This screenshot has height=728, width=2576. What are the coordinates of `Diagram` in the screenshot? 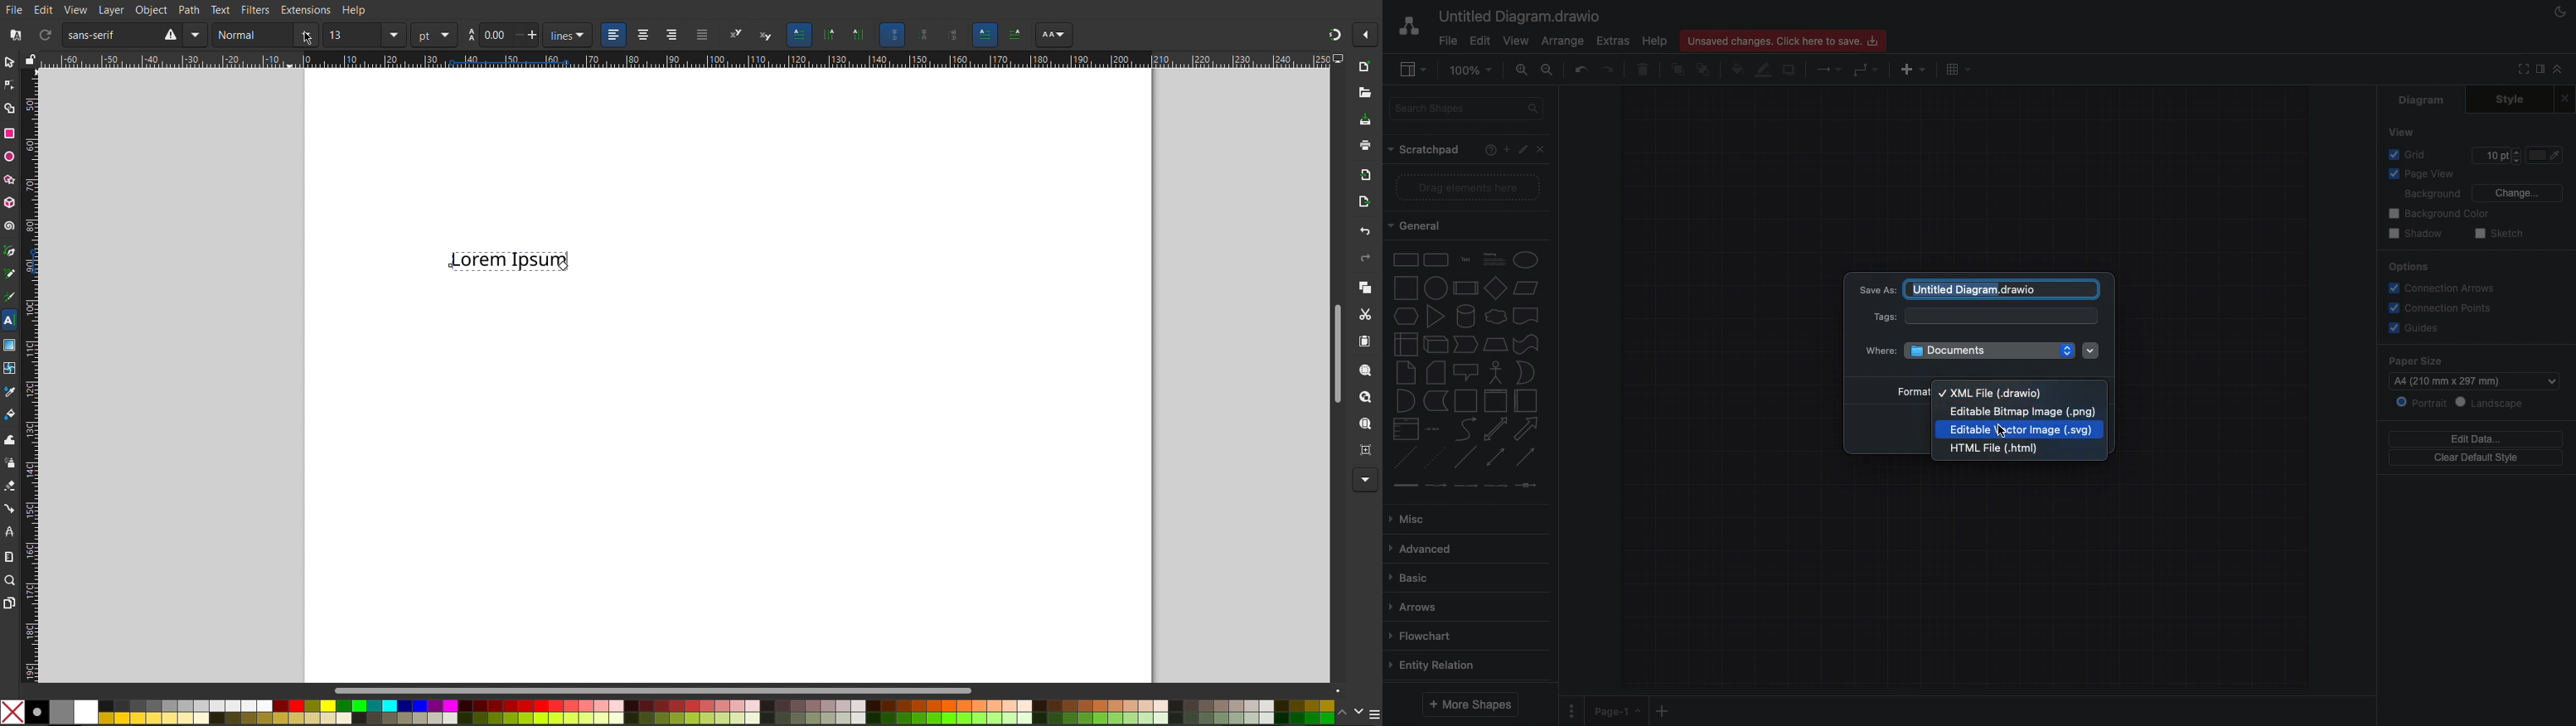 It's located at (2423, 99).